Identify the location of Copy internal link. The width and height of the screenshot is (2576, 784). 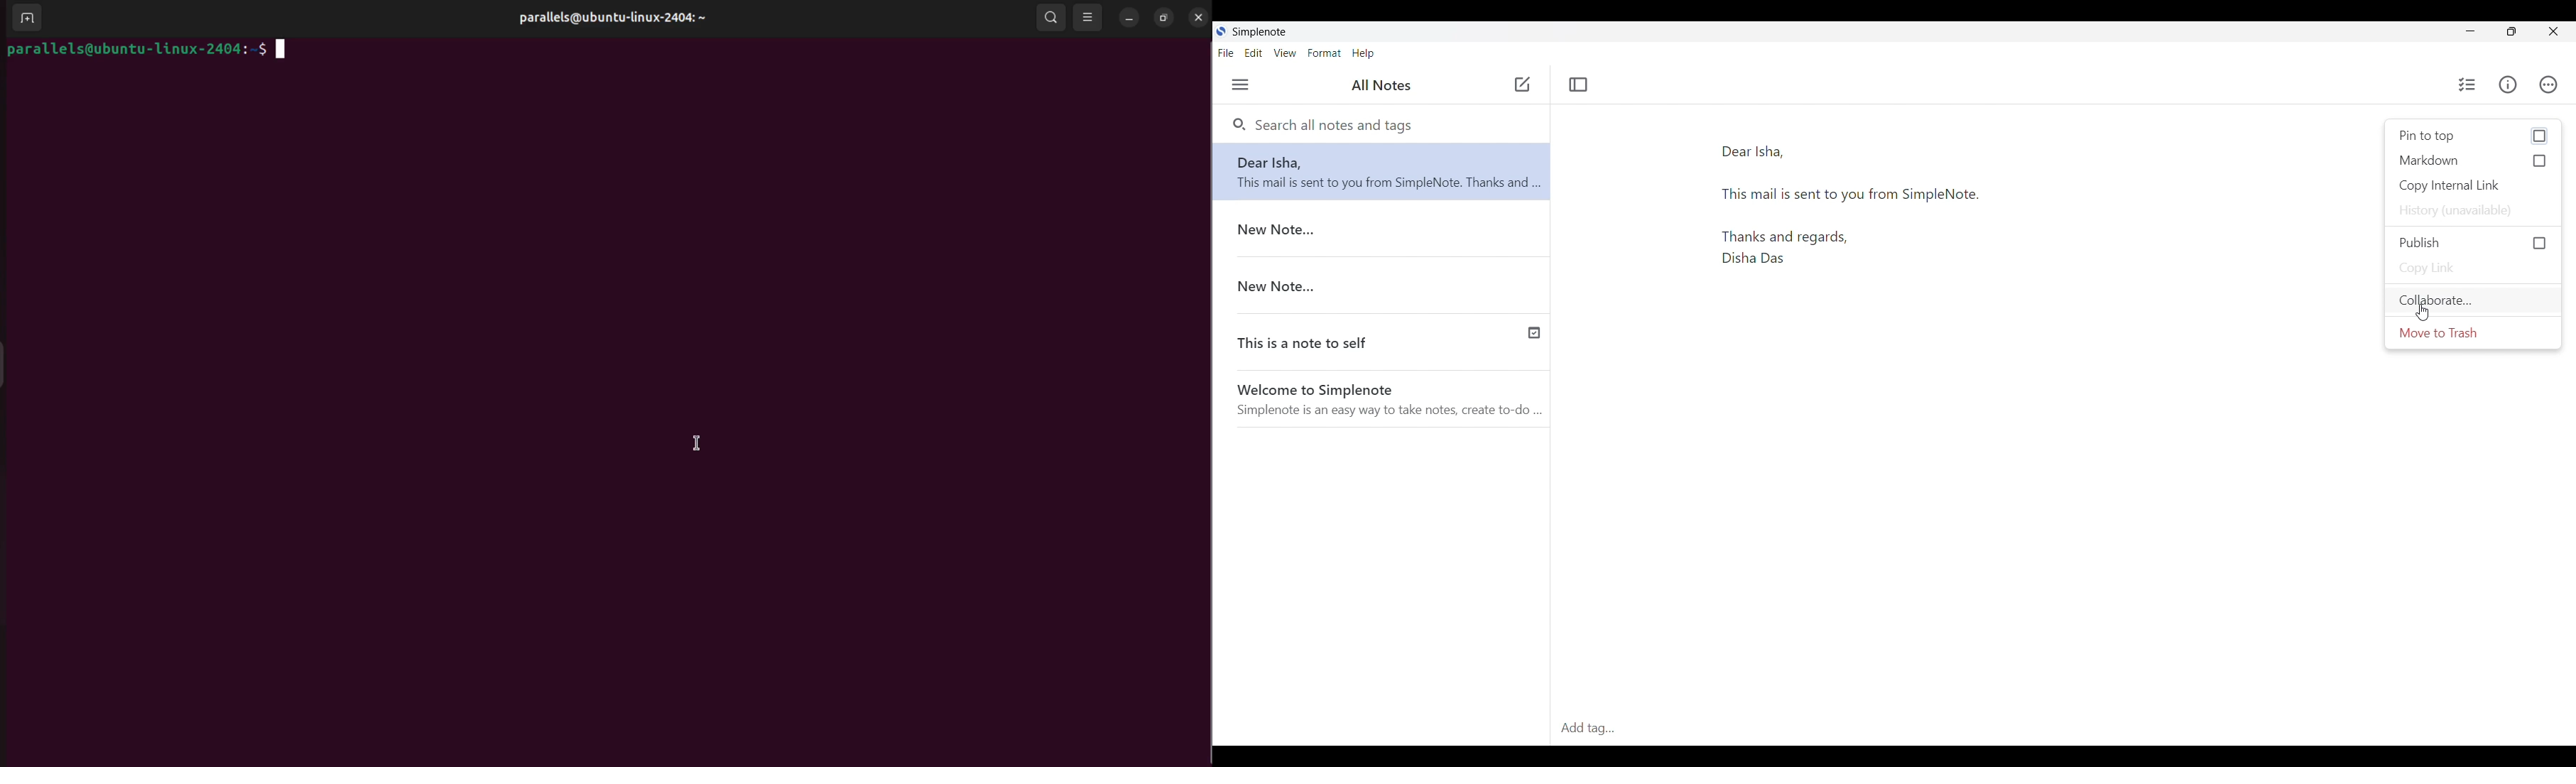
(2473, 185).